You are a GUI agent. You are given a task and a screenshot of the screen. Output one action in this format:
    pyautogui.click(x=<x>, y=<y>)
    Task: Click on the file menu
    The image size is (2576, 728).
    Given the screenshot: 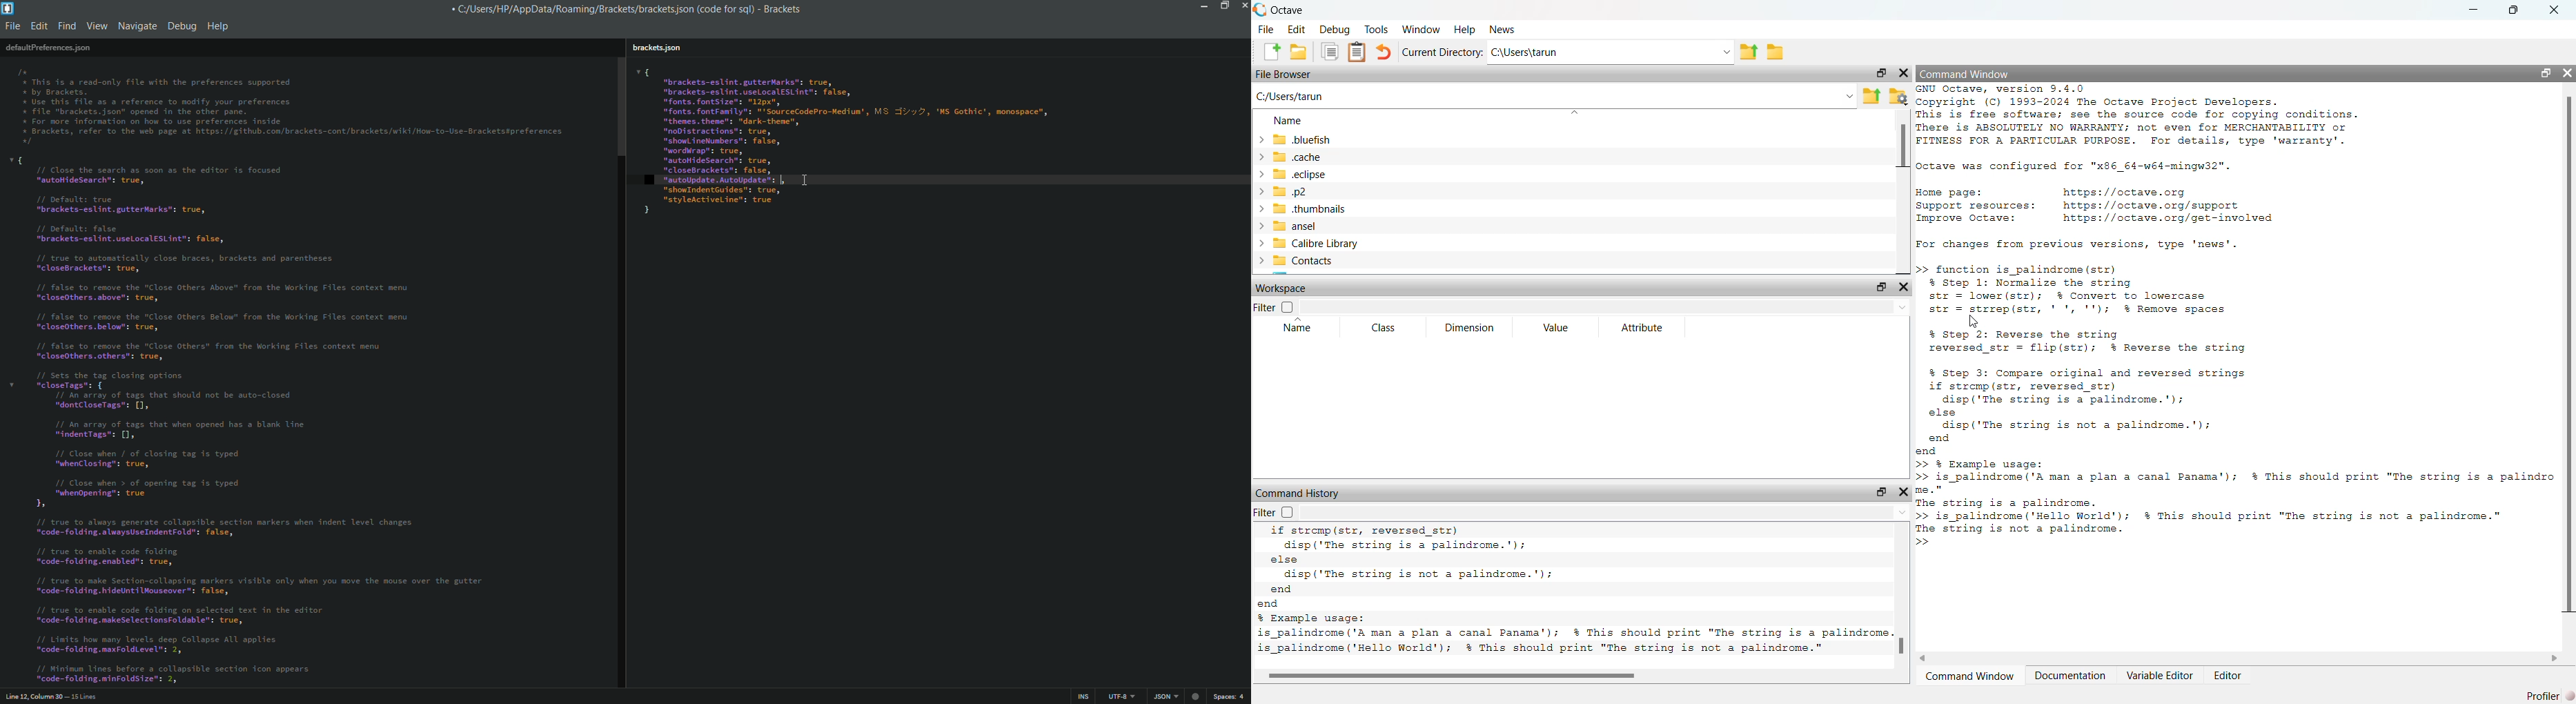 What is the action you would take?
    pyautogui.click(x=13, y=26)
    